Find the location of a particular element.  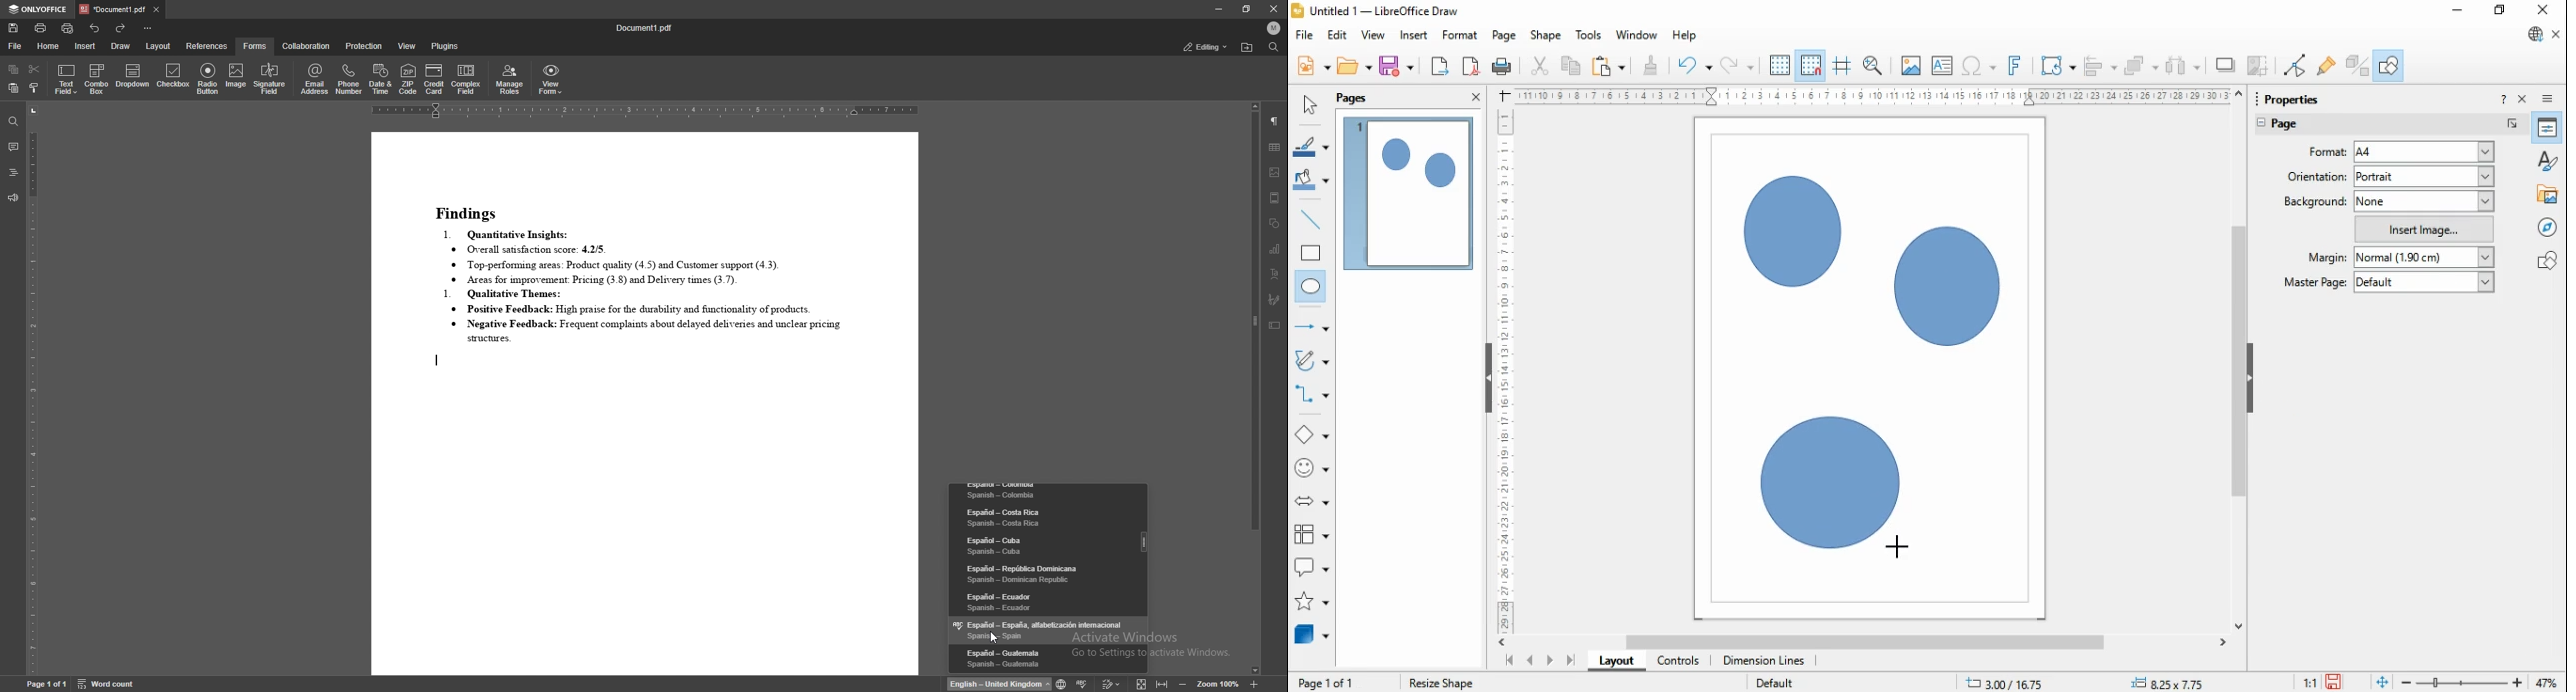

undo is located at coordinates (1695, 66).